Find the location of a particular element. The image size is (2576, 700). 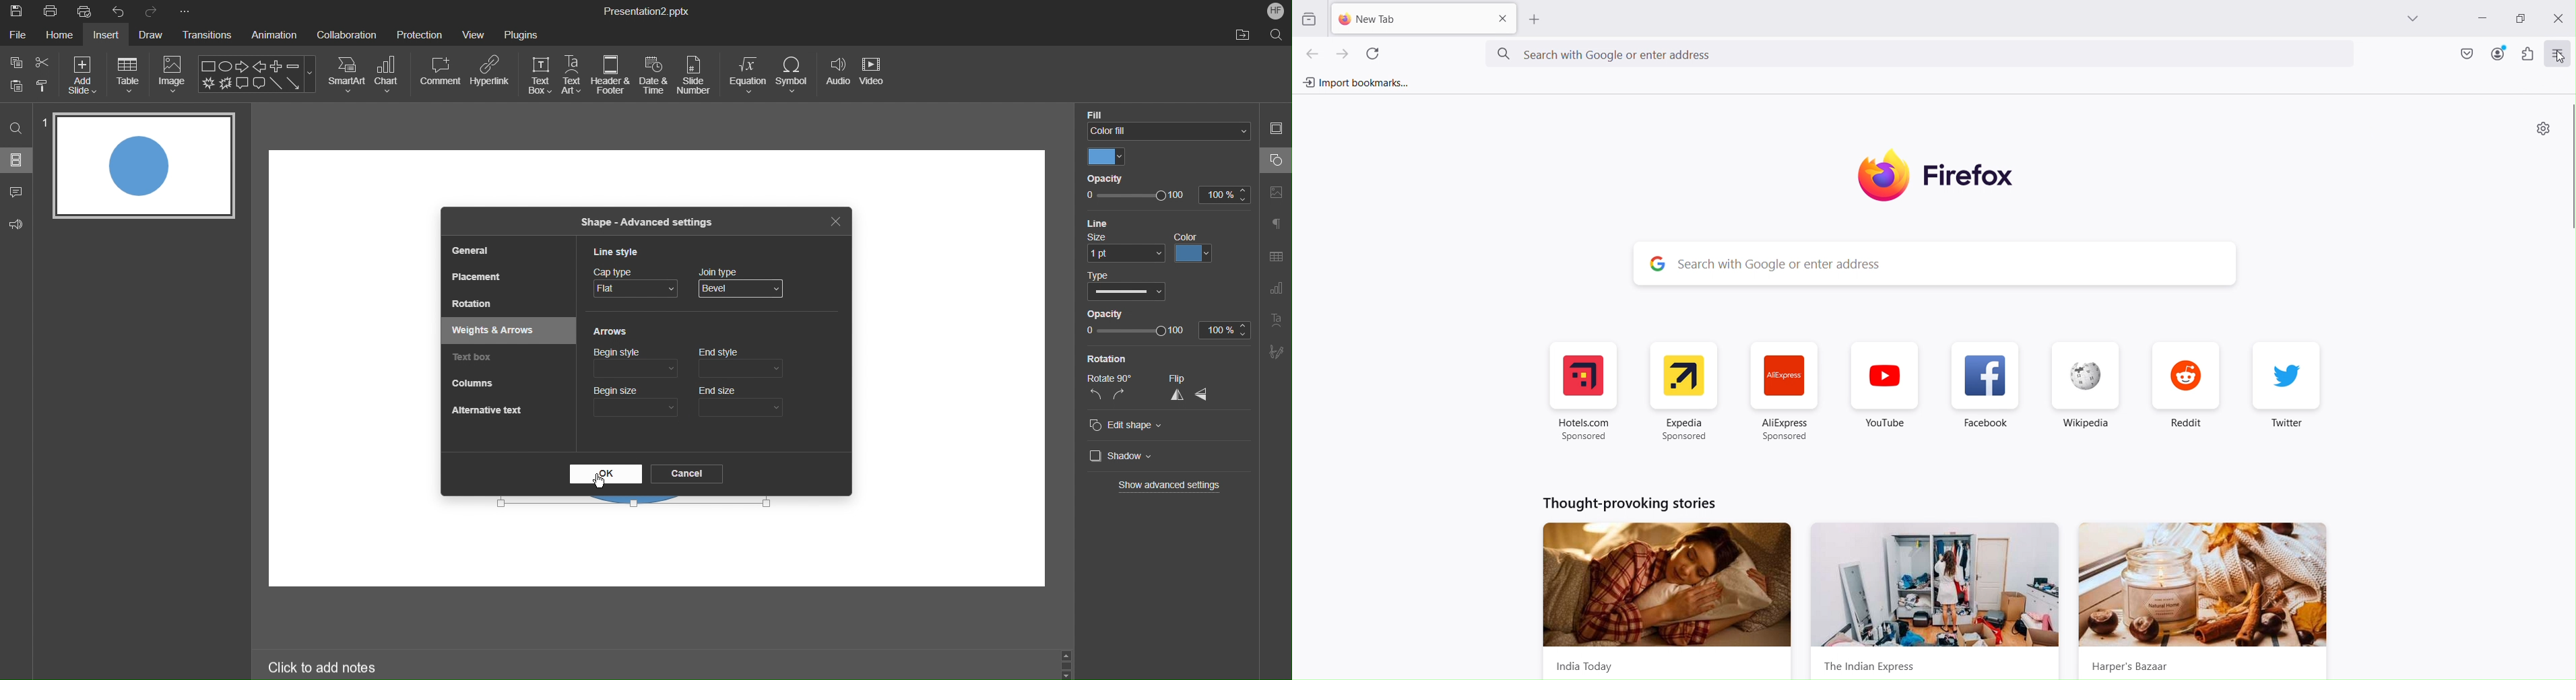

Go backward one page is located at coordinates (1307, 53).